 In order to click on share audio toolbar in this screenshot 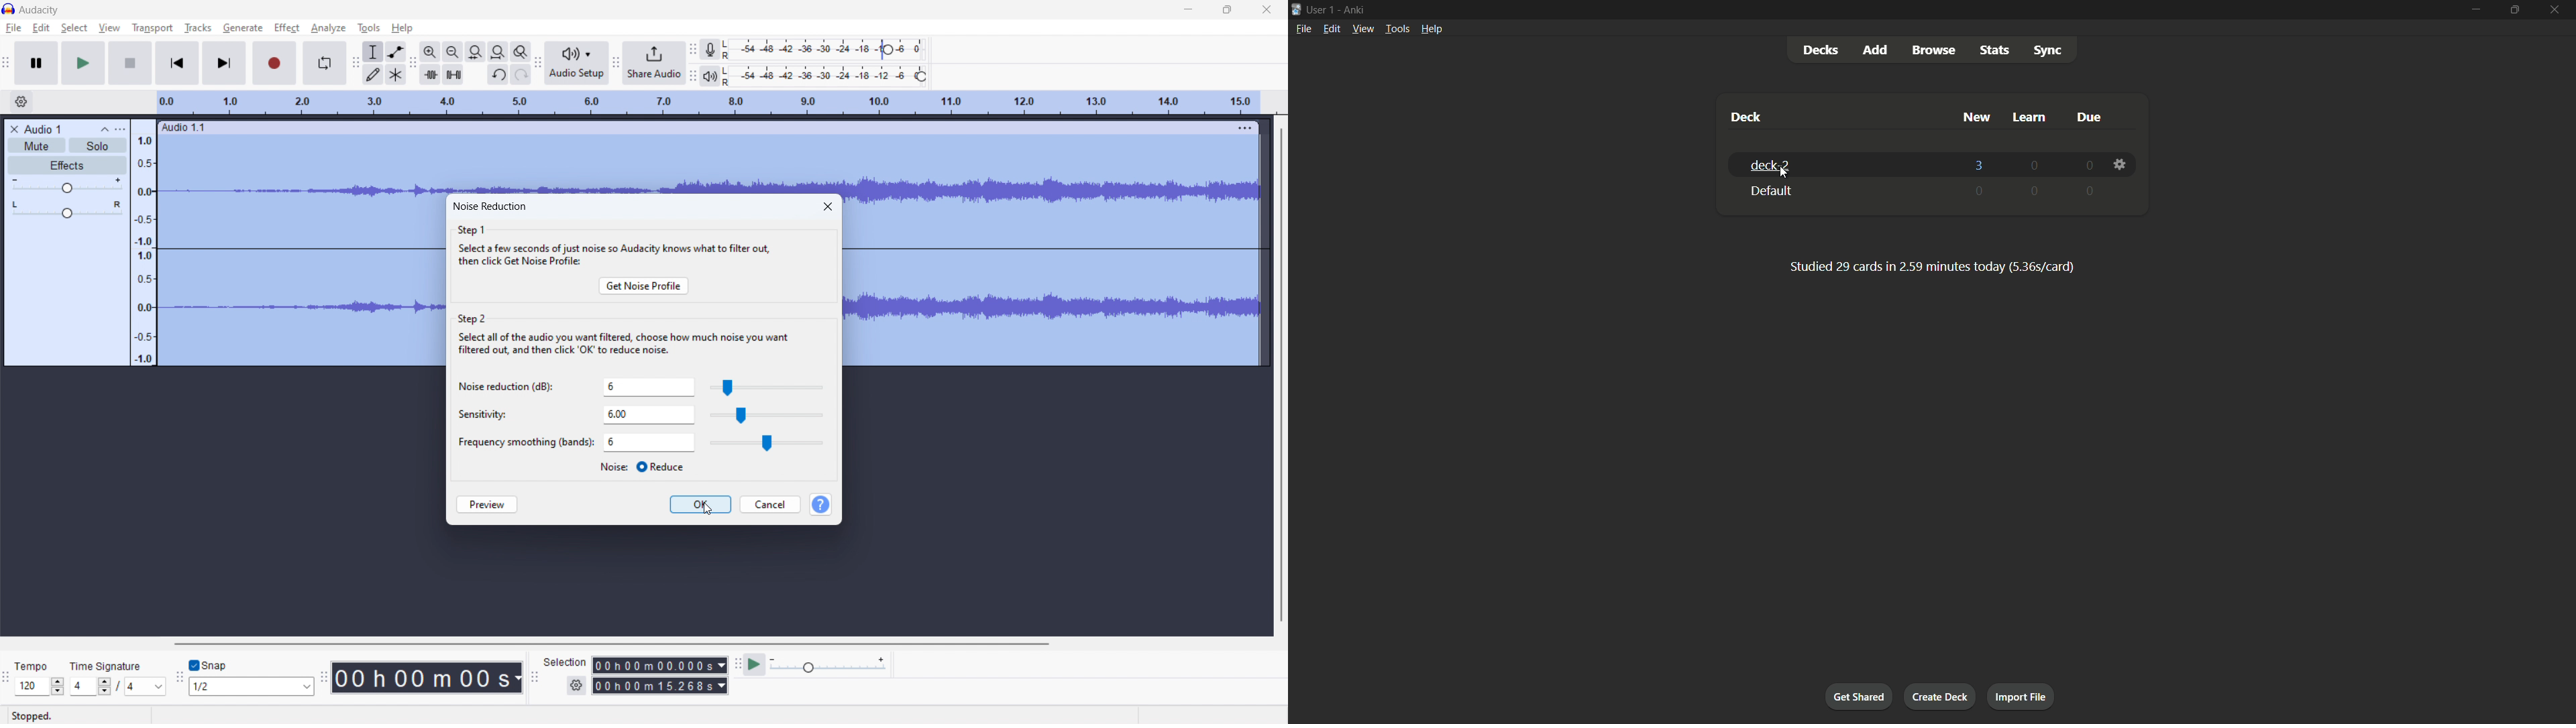, I will do `click(614, 62)`.